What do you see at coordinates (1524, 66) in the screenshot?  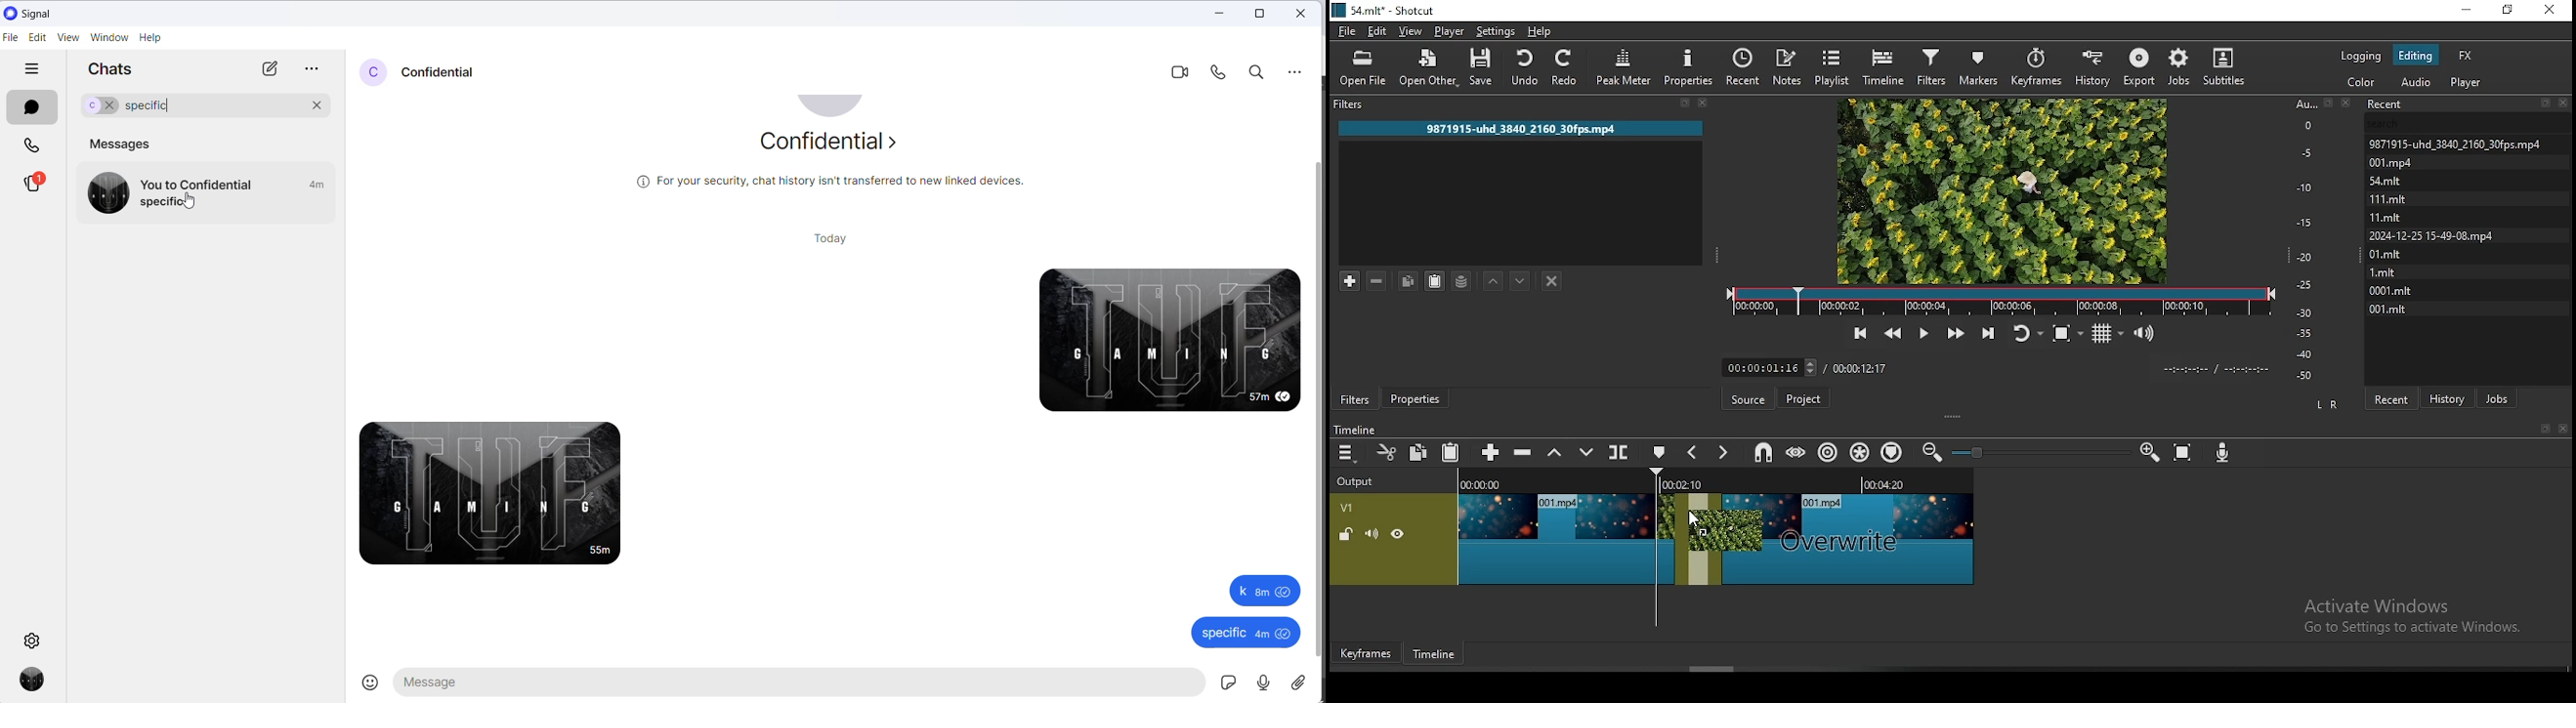 I see `undo` at bounding box center [1524, 66].